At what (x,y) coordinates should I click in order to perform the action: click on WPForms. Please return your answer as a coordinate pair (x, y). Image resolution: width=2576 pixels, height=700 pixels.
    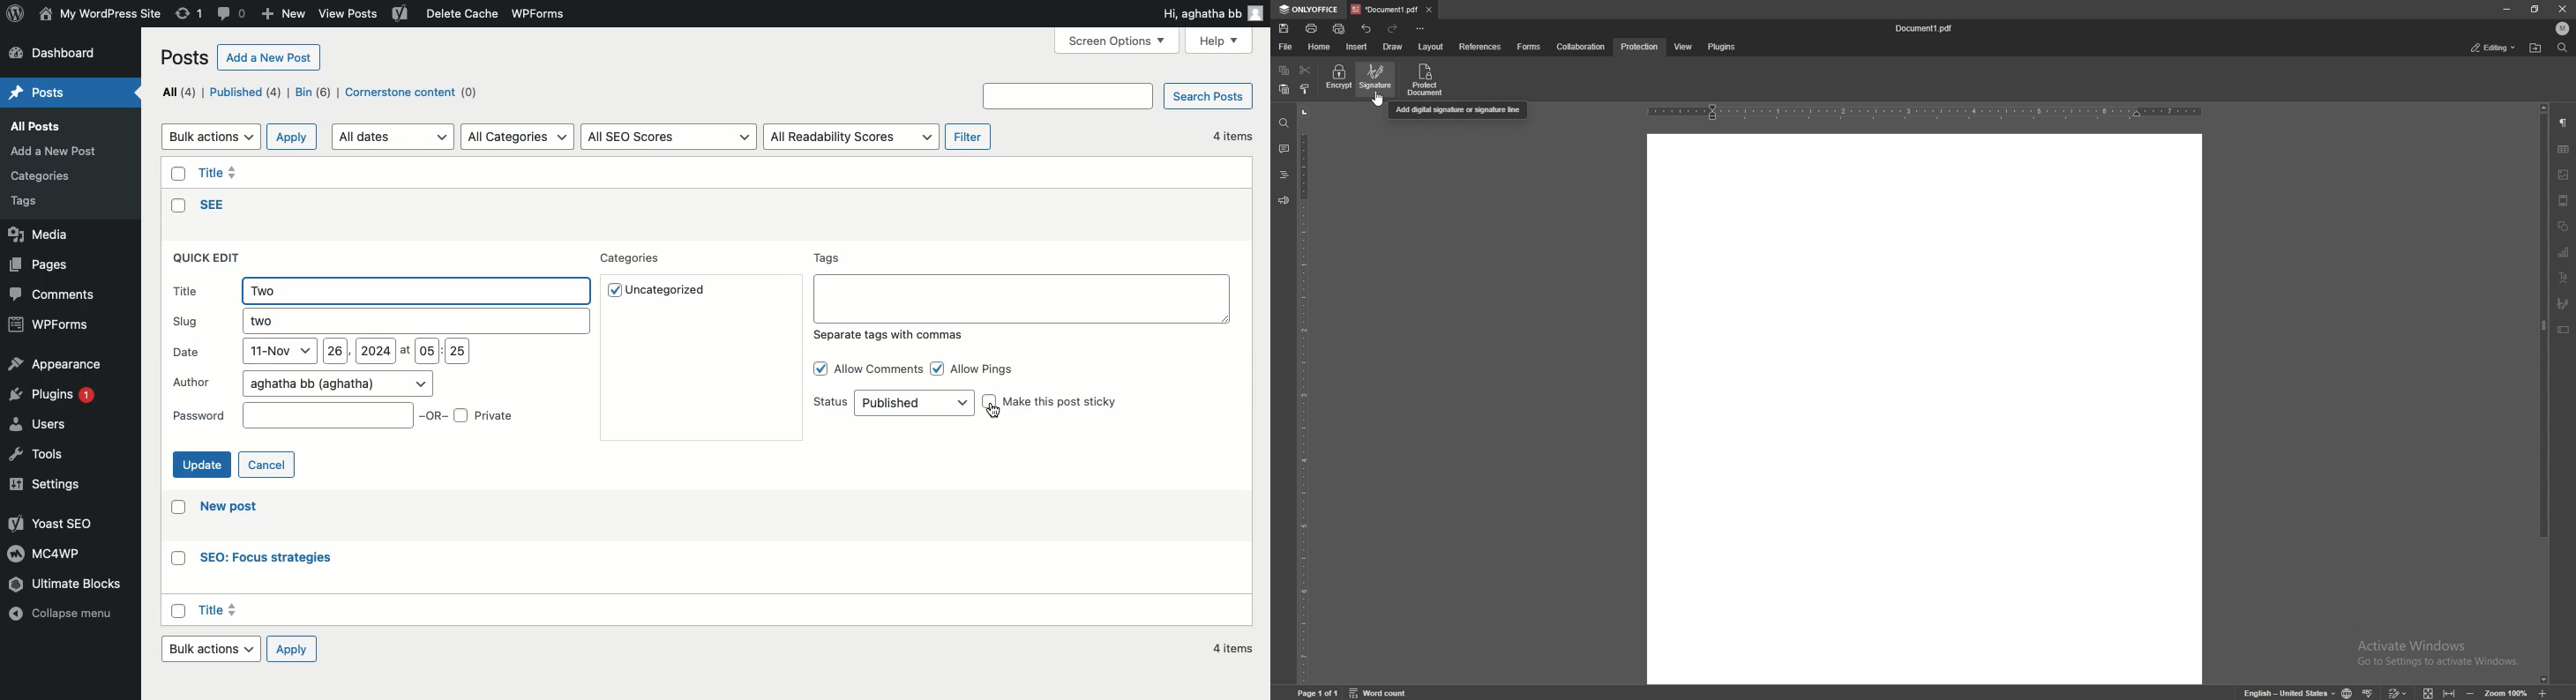
    Looking at the image, I should click on (547, 12).